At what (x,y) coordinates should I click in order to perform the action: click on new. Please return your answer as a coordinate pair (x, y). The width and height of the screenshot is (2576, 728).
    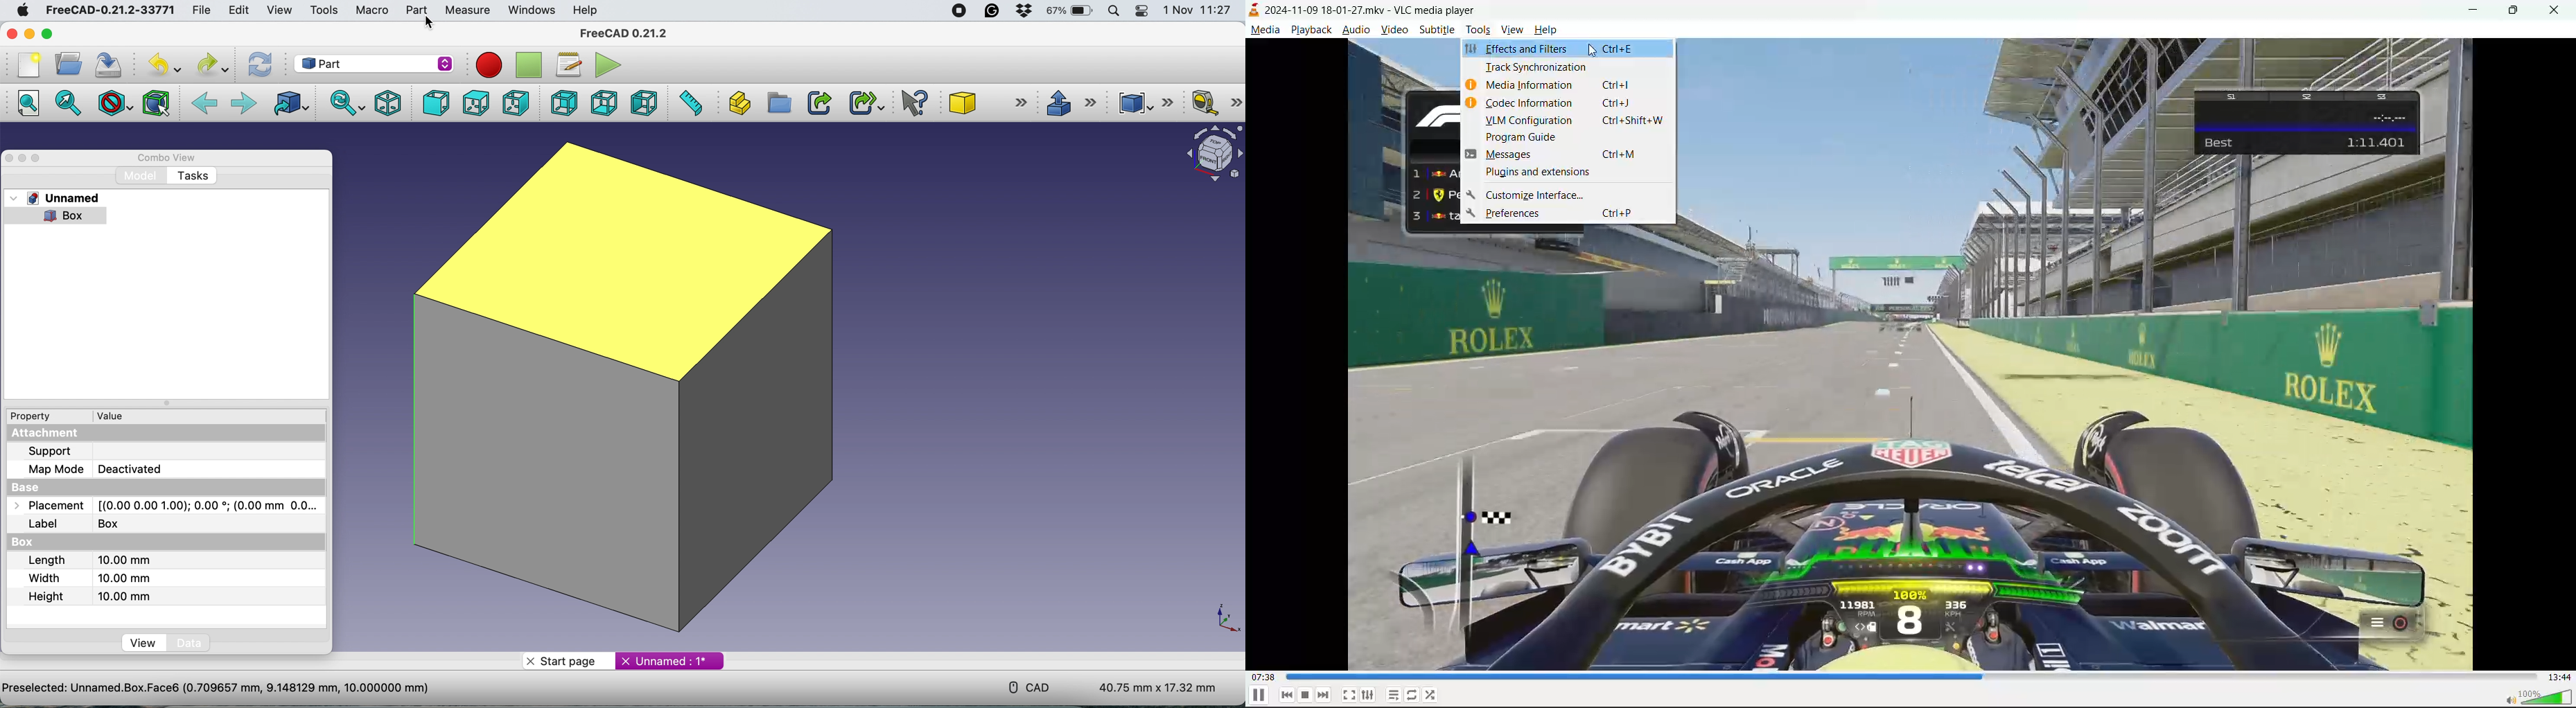
    Looking at the image, I should click on (30, 66).